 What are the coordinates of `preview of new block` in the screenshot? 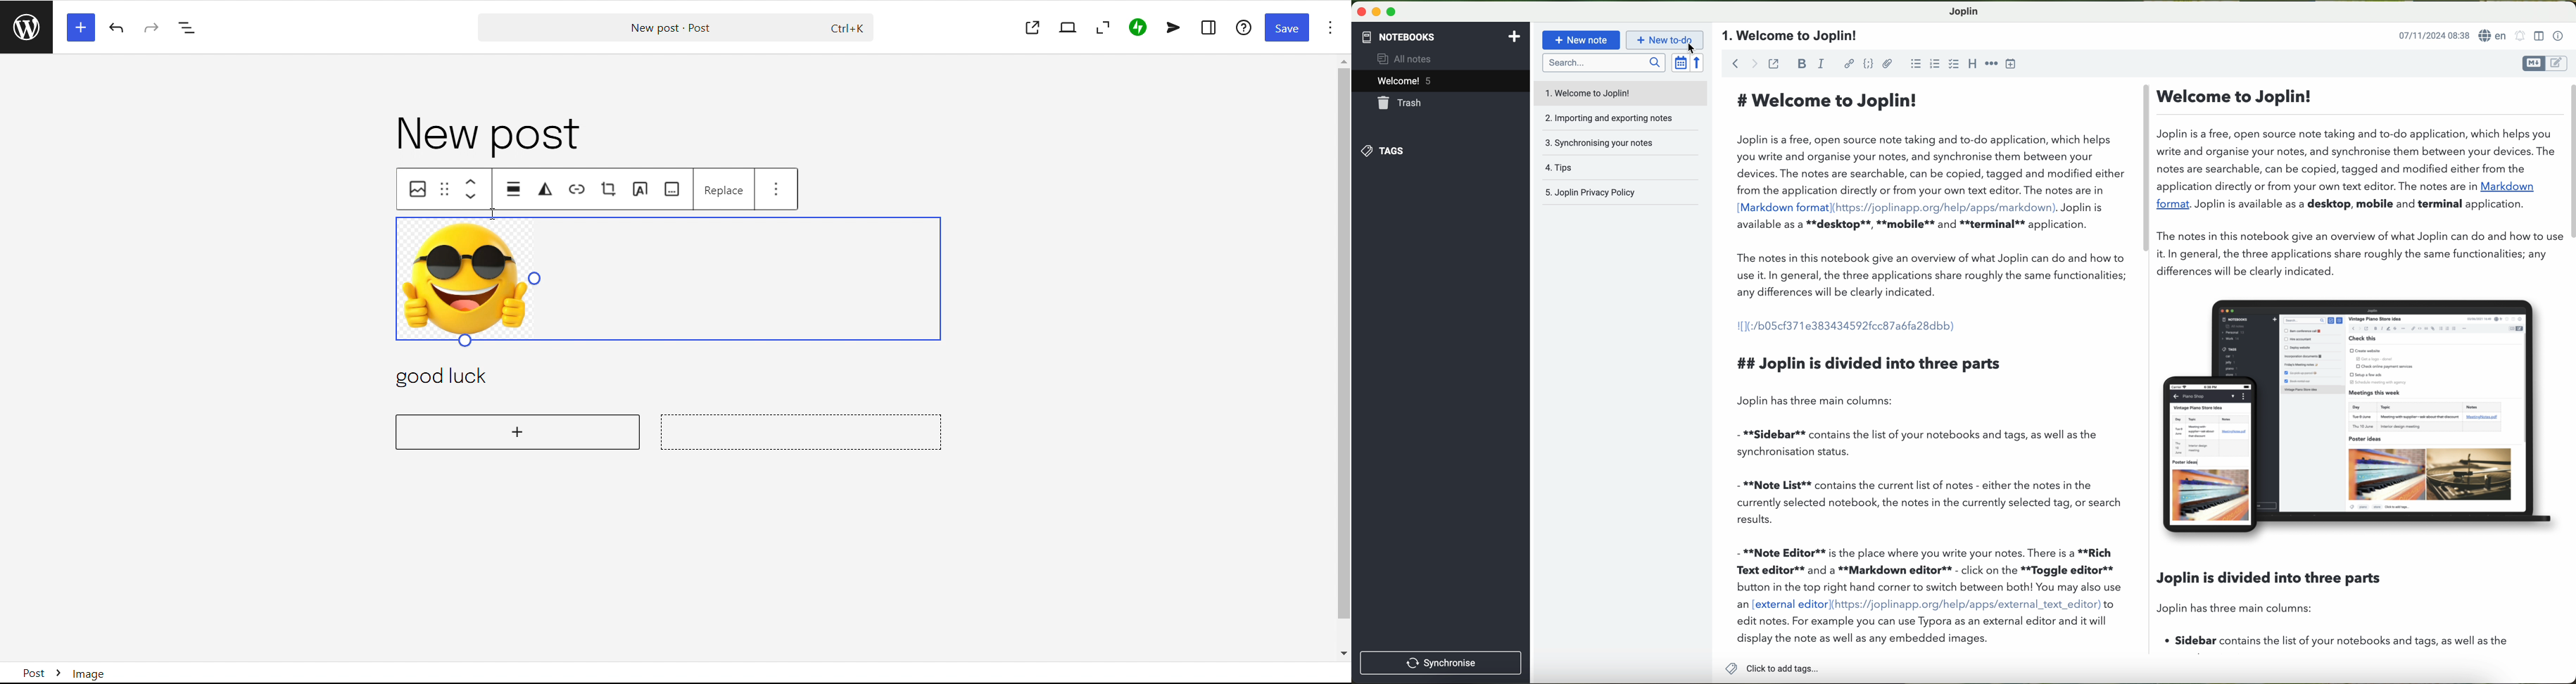 It's located at (803, 431).